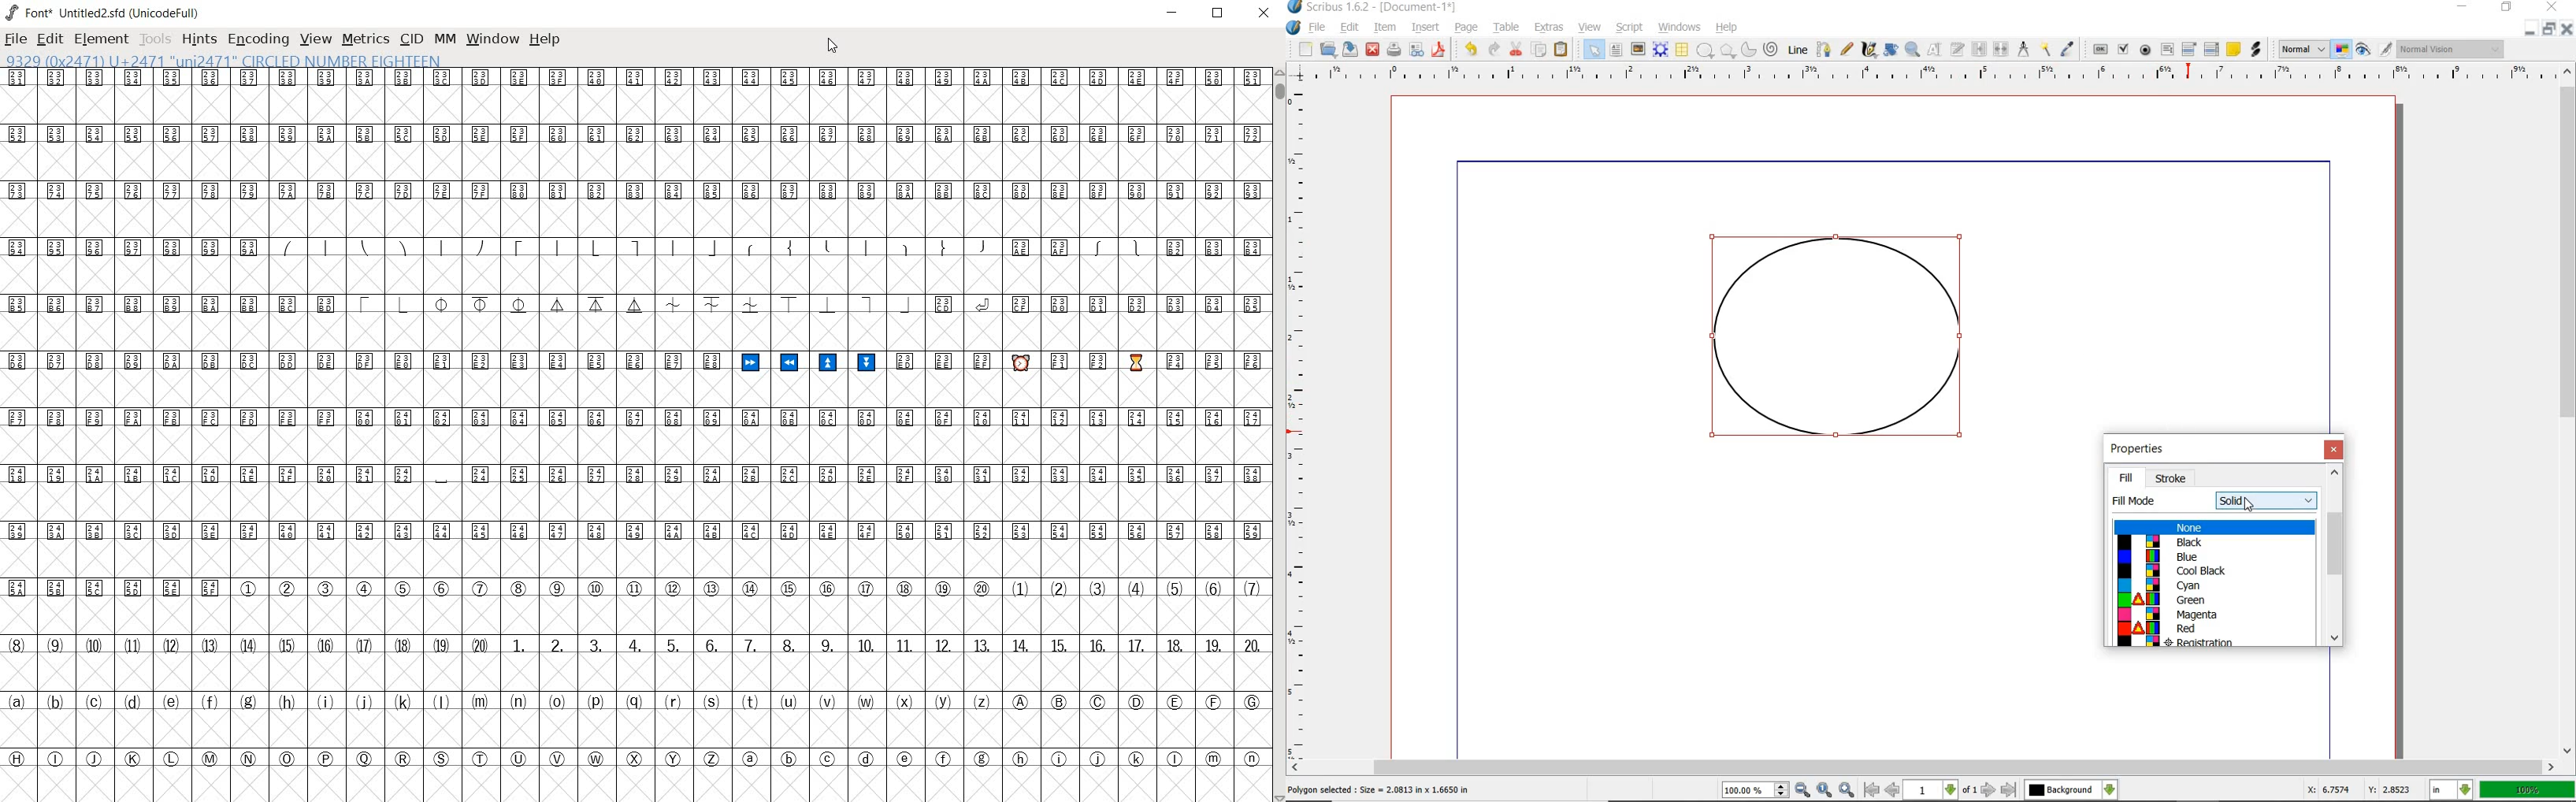 Image resolution: width=2576 pixels, height=812 pixels. What do you see at coordinates (444, 37) in the screenshot?
I see `mm` at bounding box center [444, 37].